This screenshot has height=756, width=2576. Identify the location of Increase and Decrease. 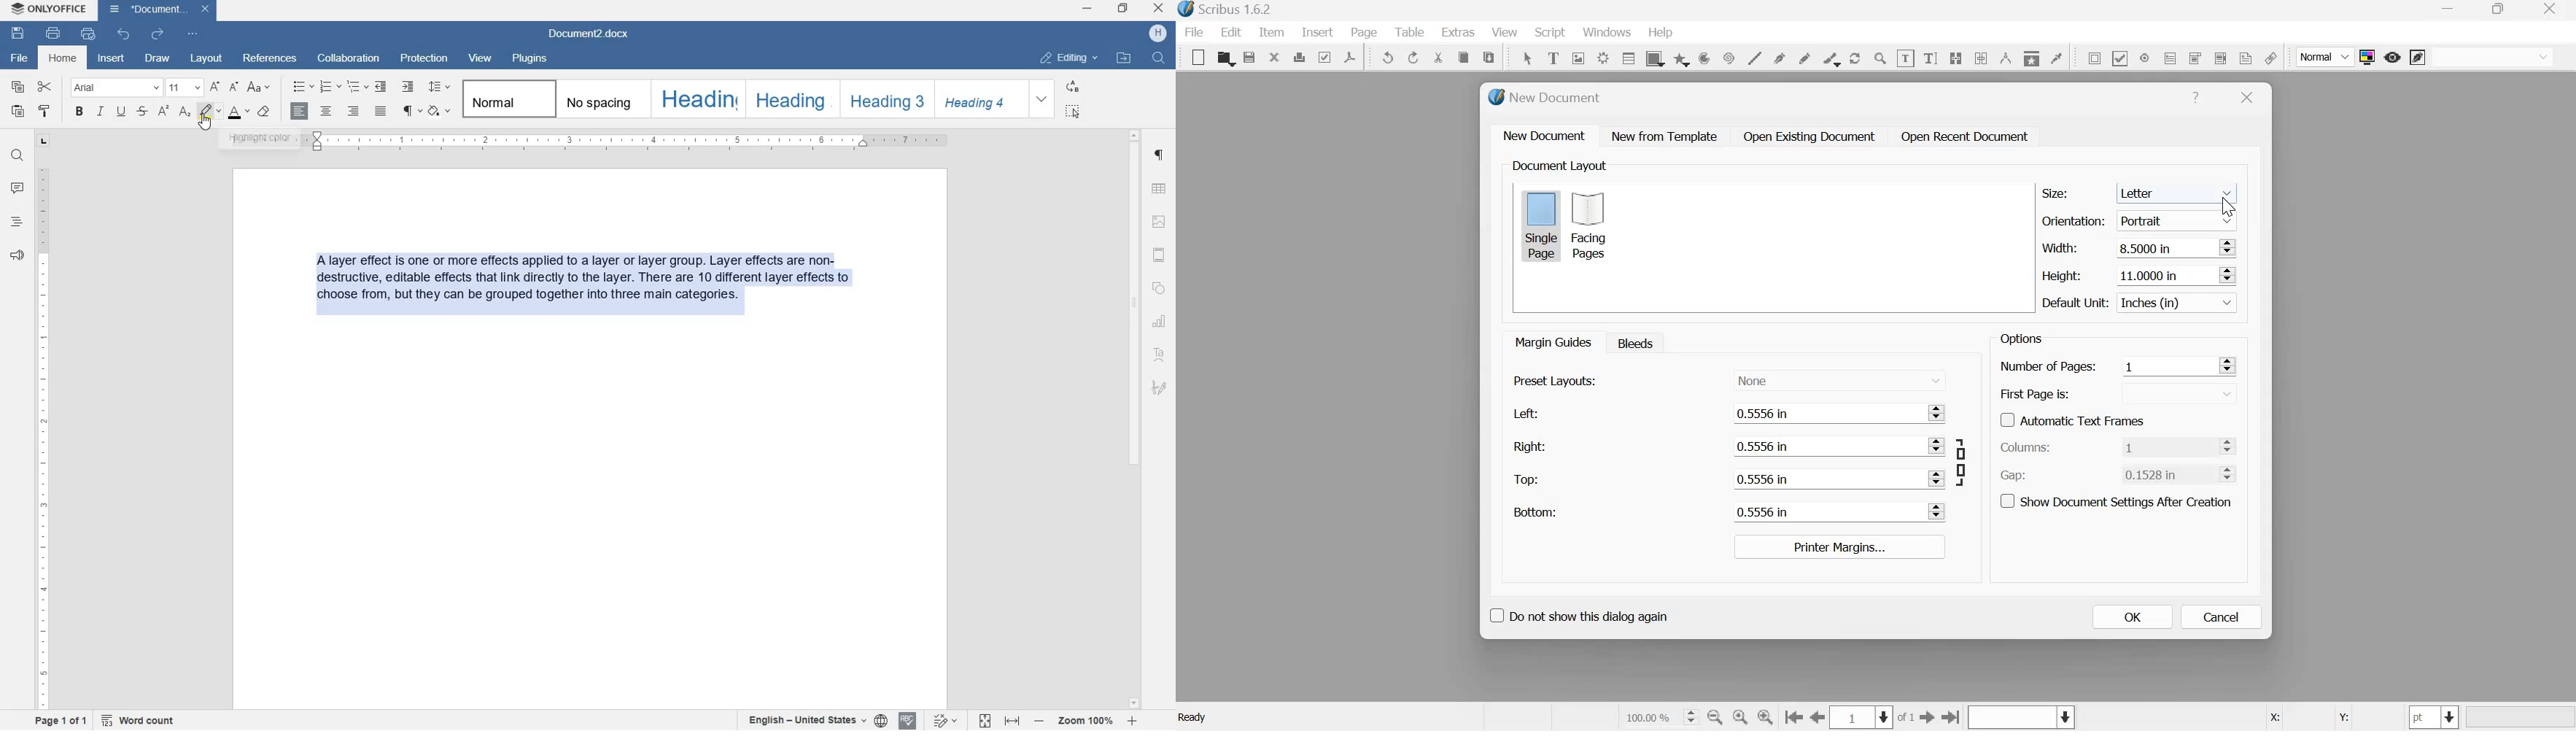
(1939, 411).